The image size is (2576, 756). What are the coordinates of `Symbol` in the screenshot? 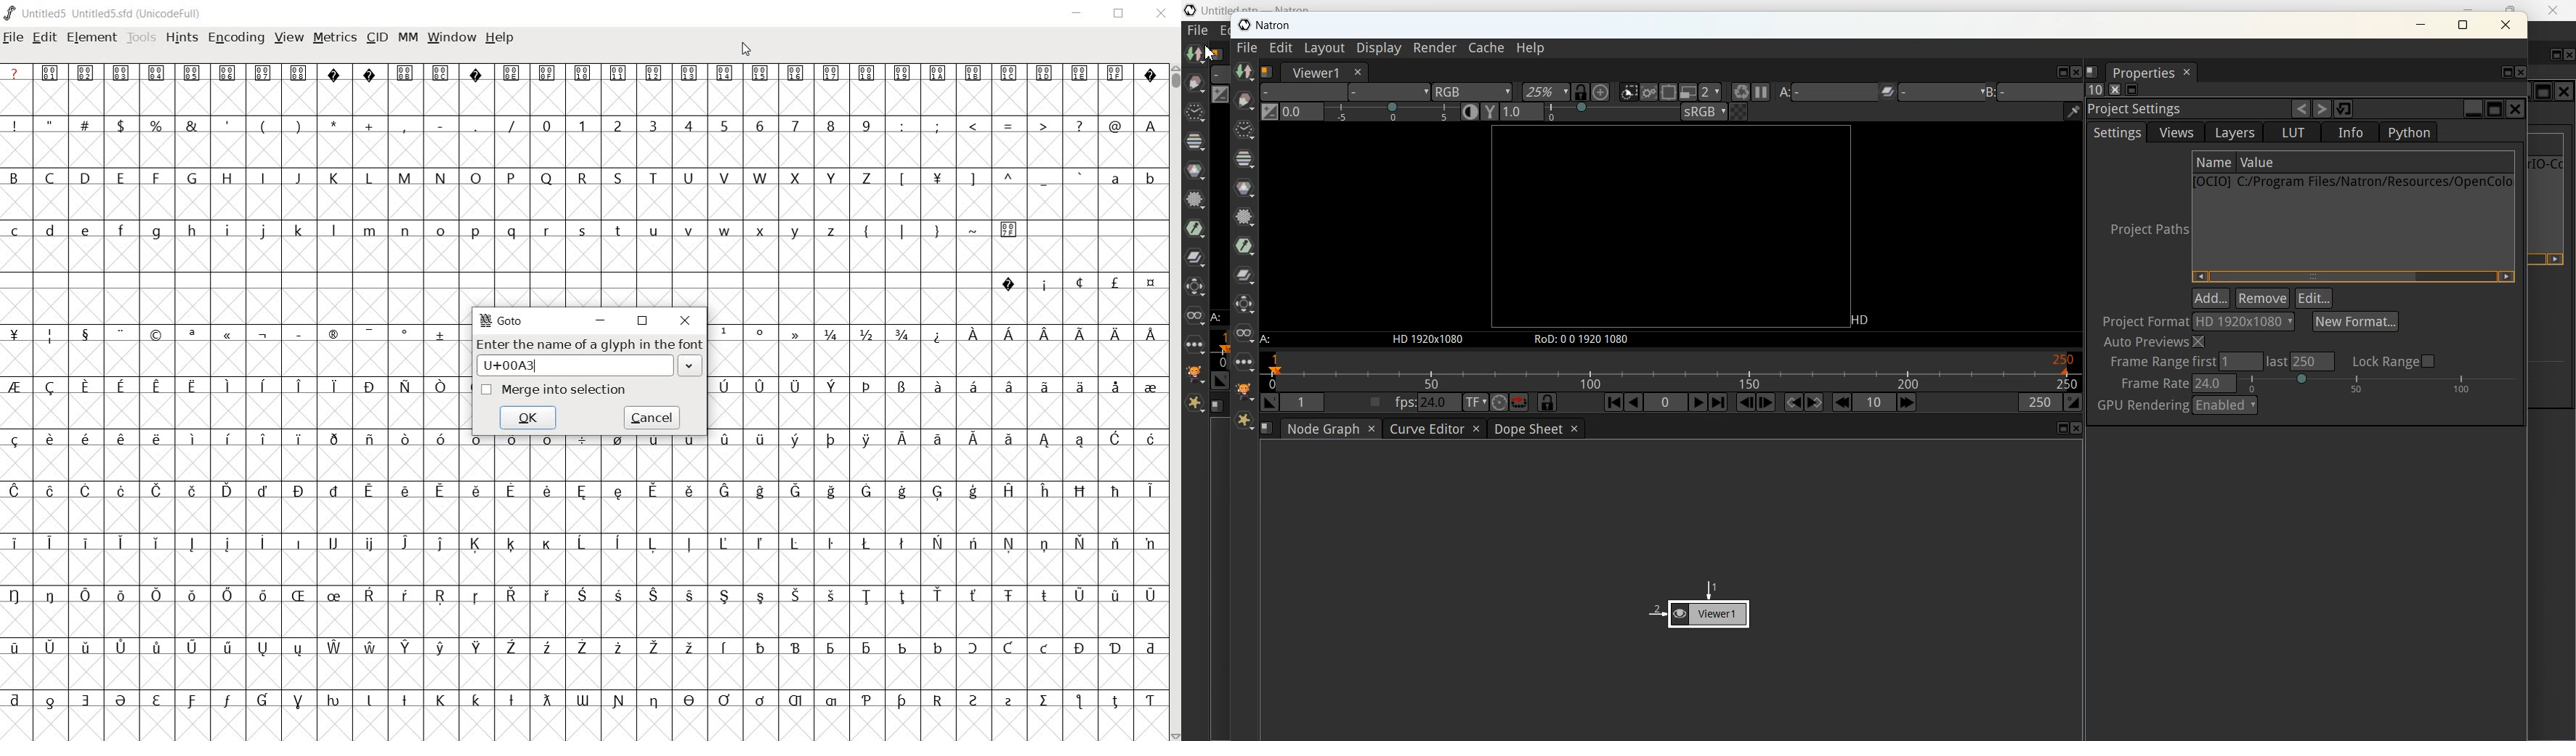 It's located at (475, 544).